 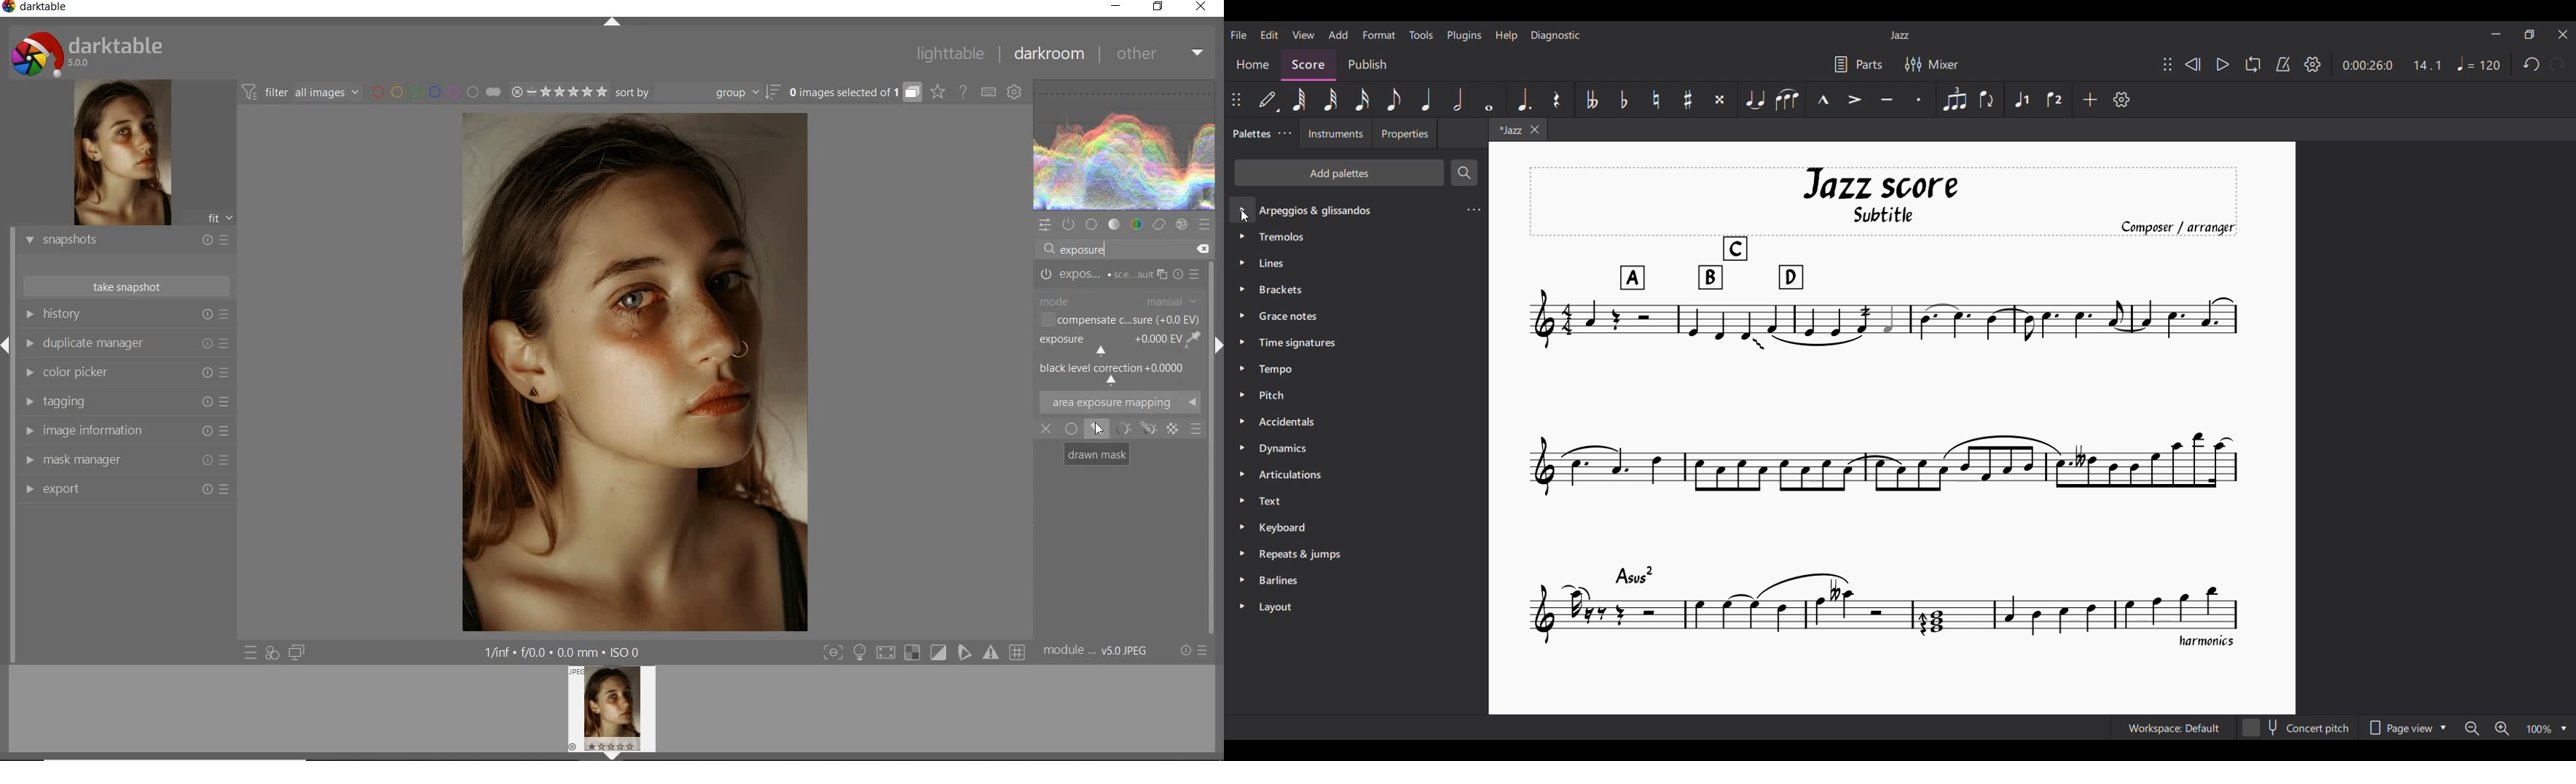 What do you see at coordinates (1043, 225) in the screenshot?
I see `quick access panel` at bounding box center [1043, 225].